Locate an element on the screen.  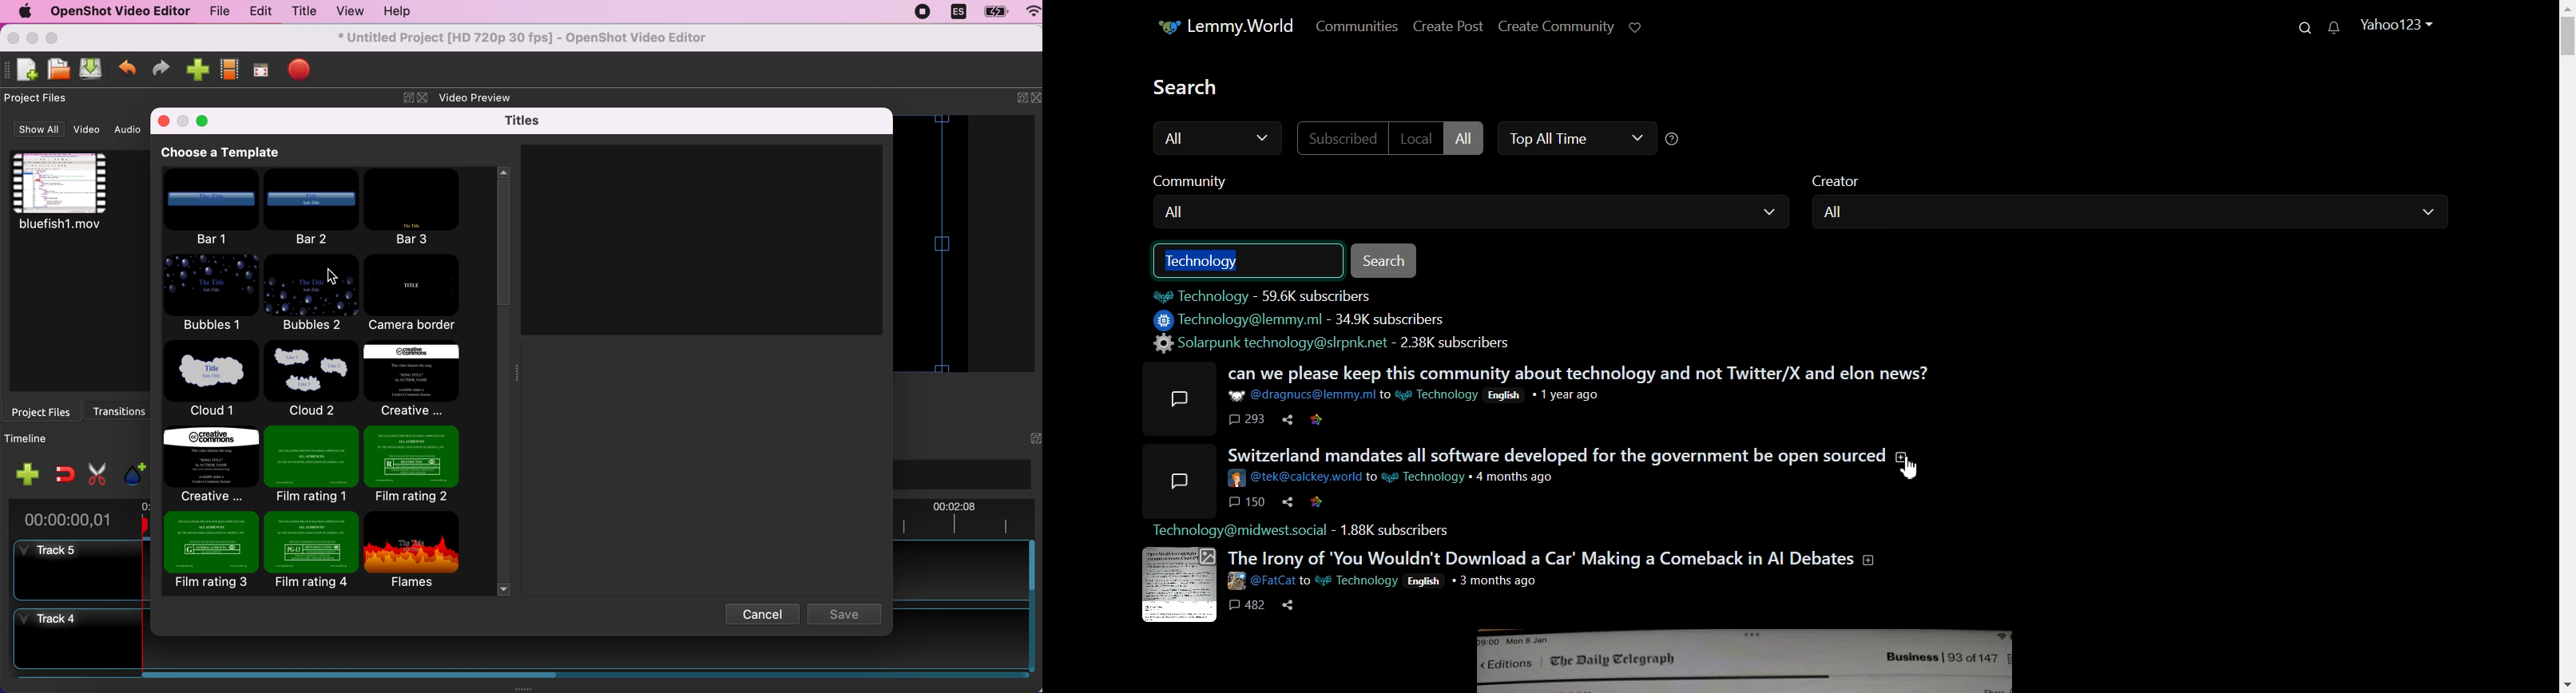
add track is located at coordinates (29, 474).